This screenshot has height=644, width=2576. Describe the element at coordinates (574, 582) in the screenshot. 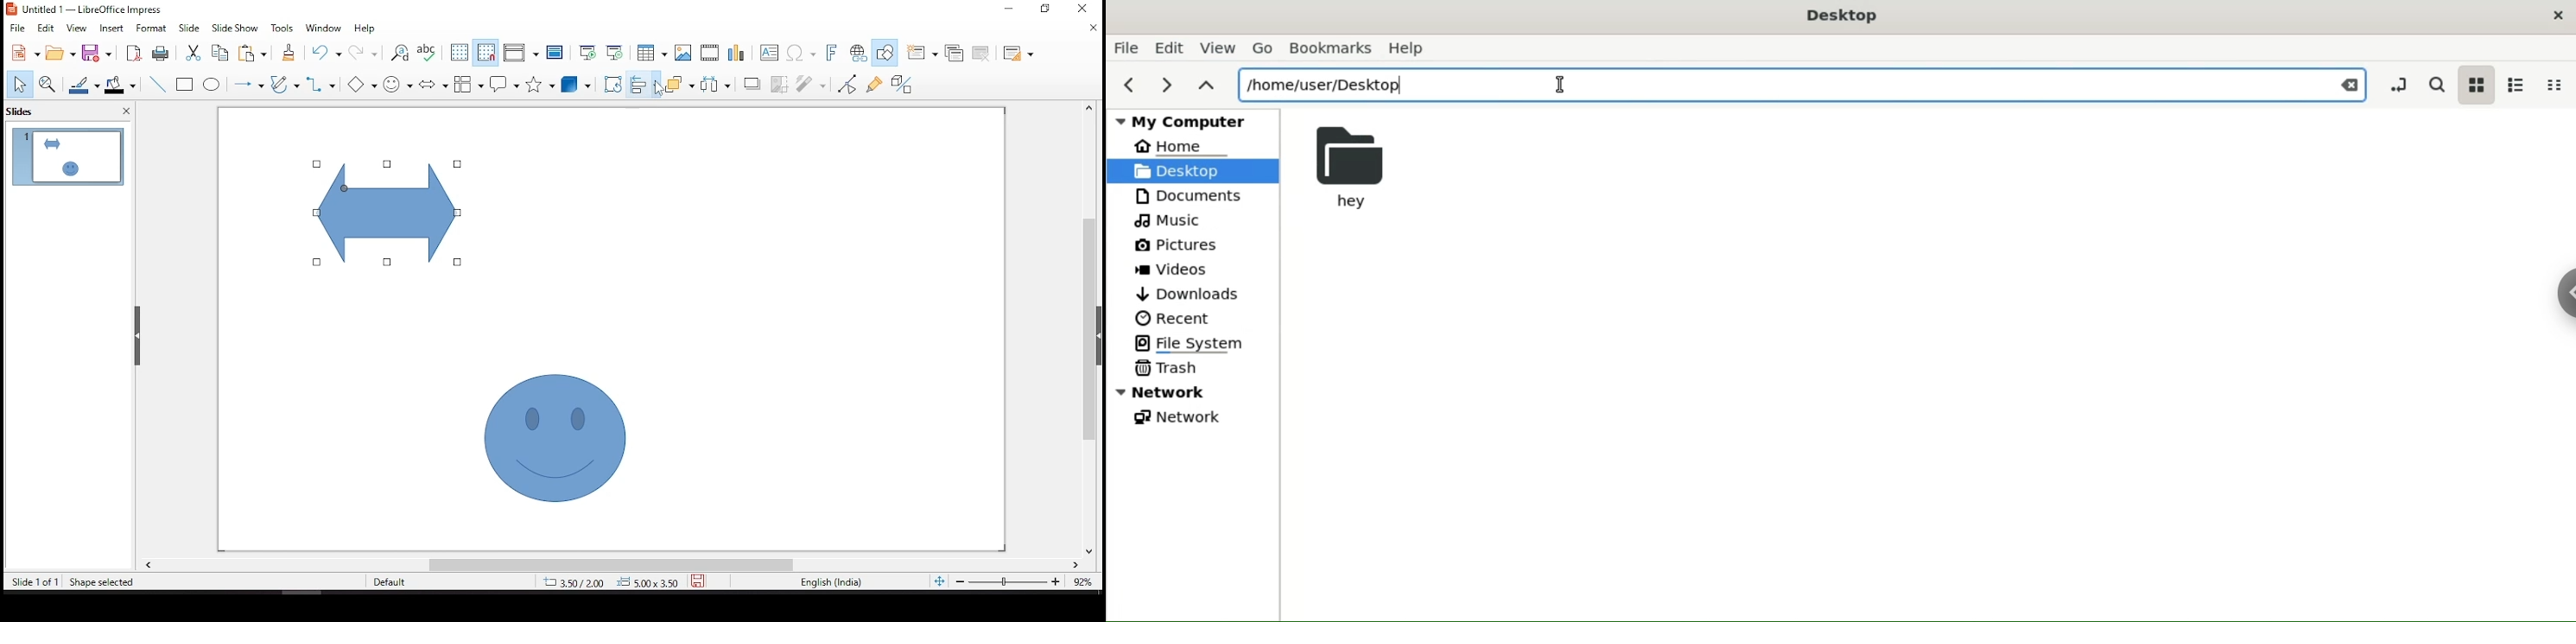

I see `6.07/4.08` at that location.